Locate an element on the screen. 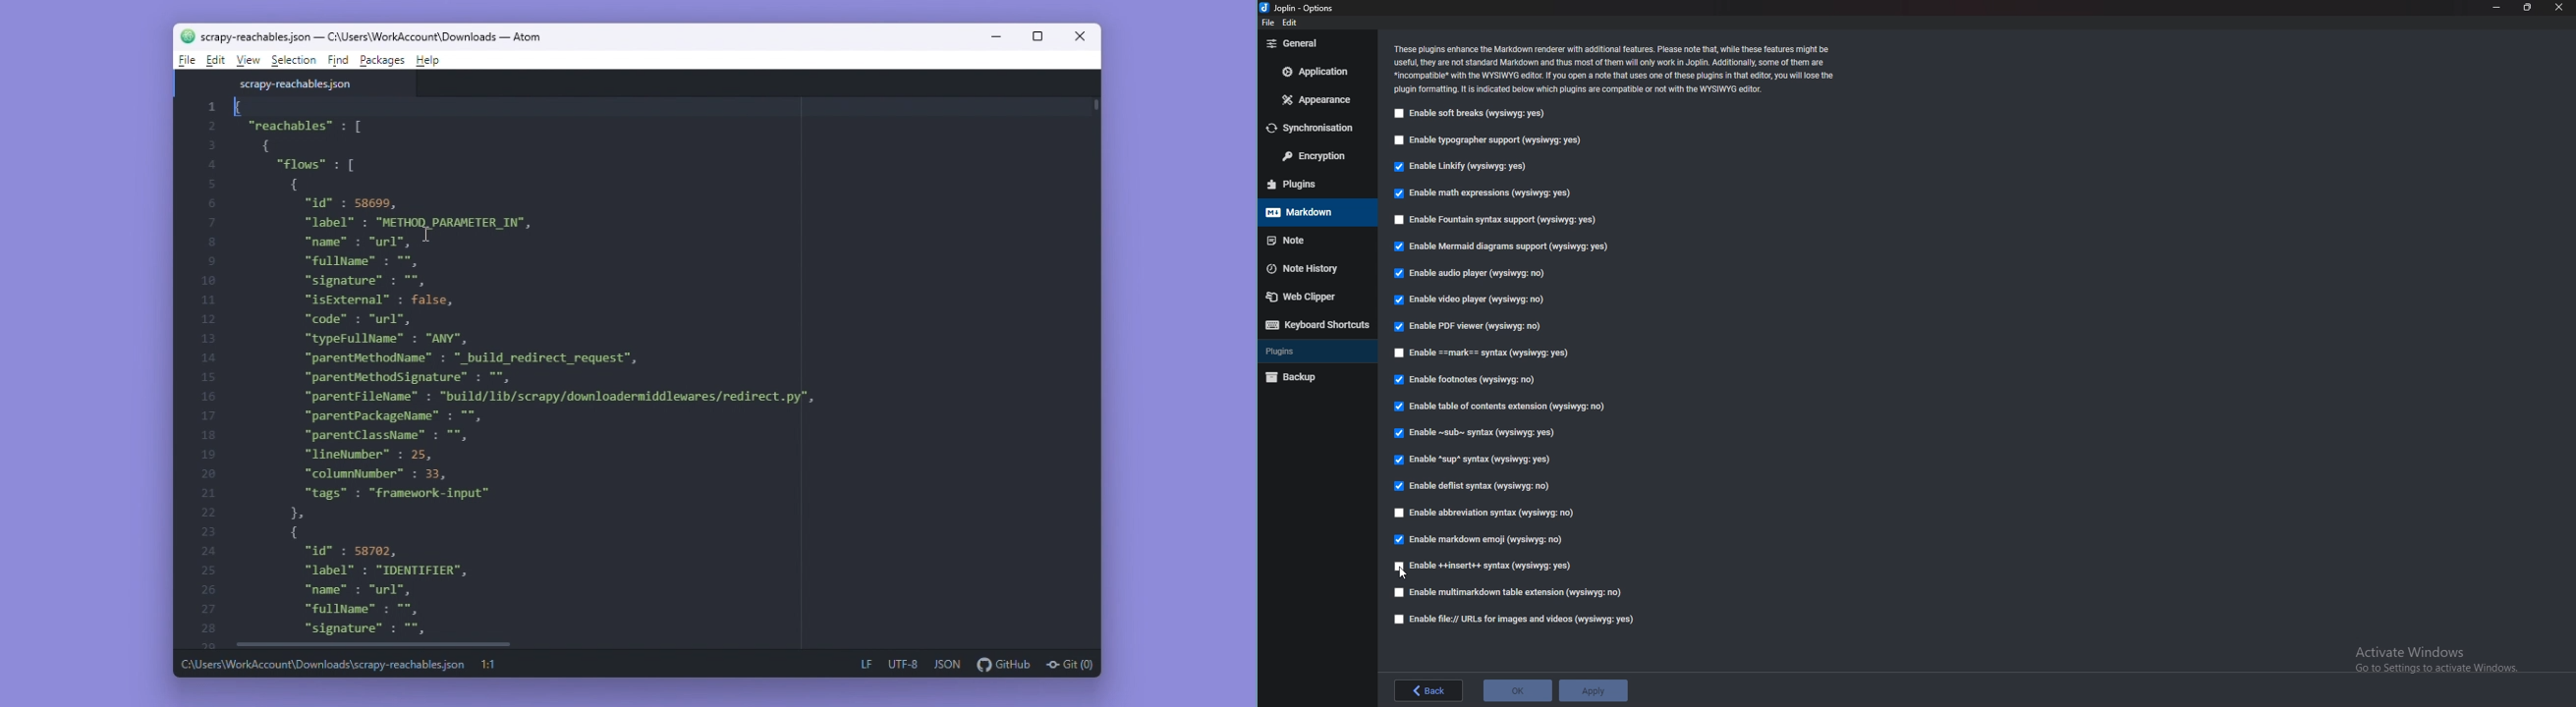 The image size is (2576, 728). enable file urls for images and videos is located at coordinates (1510, 619).